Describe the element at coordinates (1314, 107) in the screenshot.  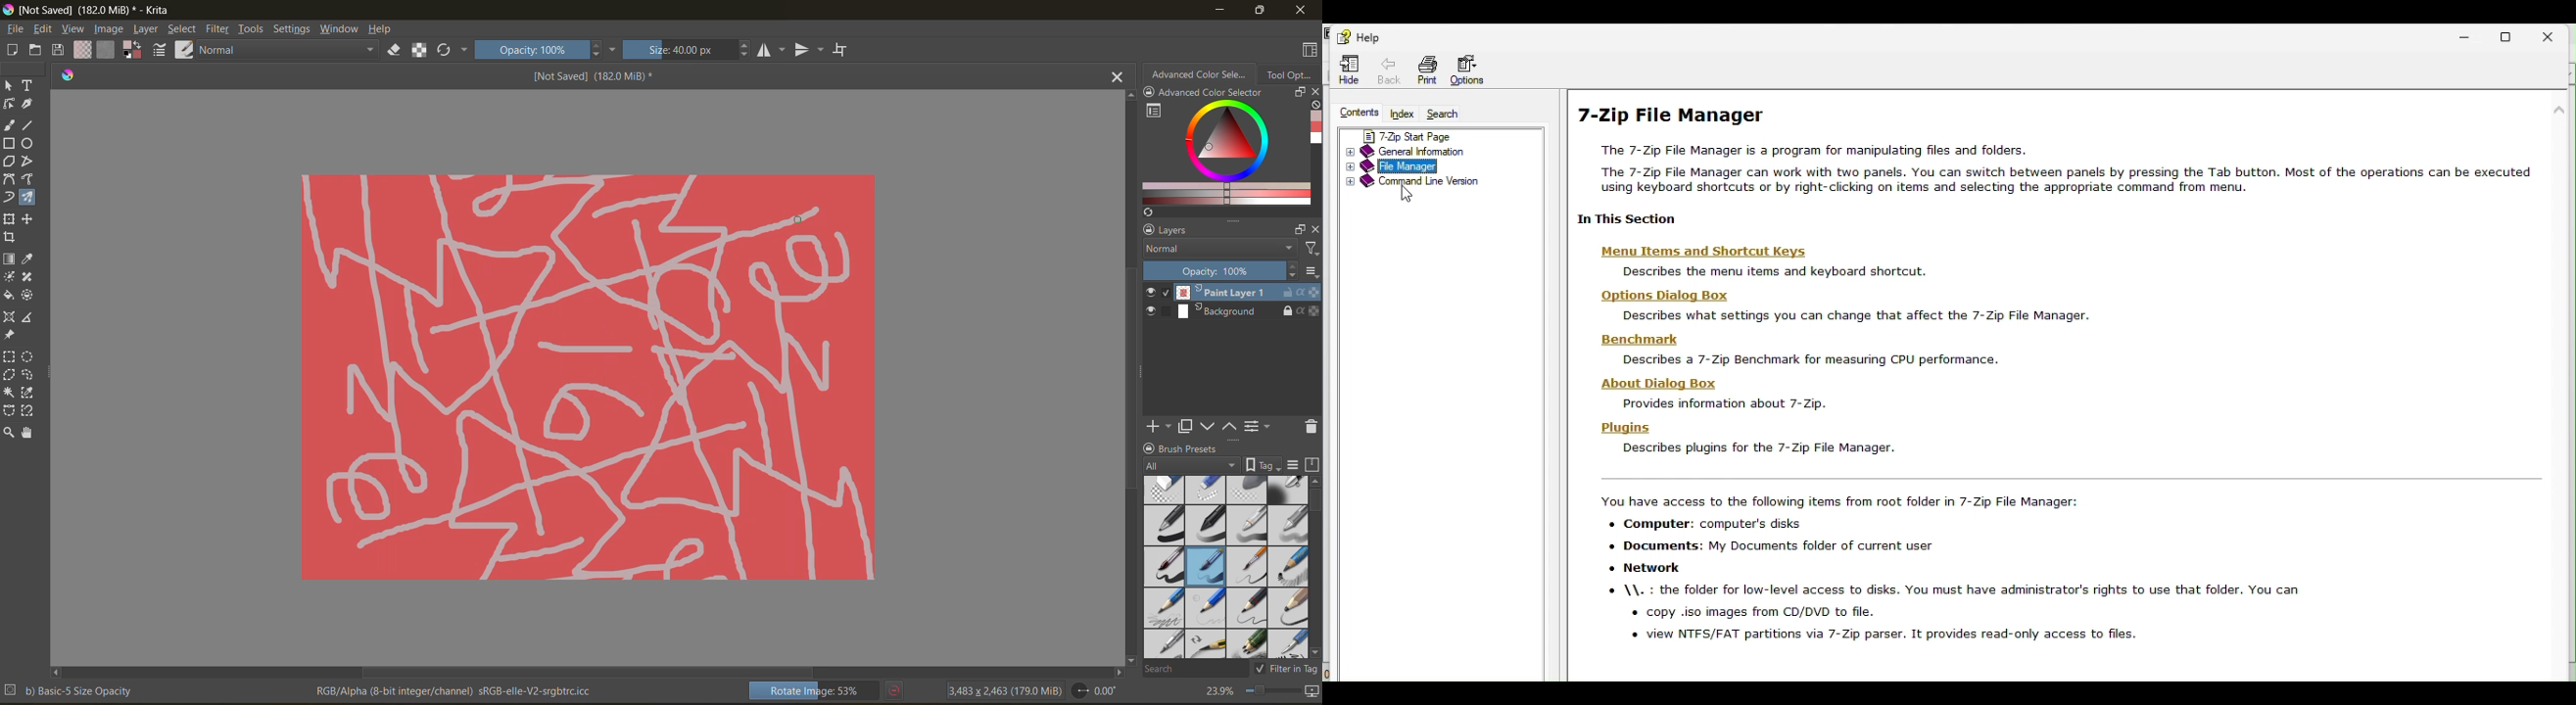
I see `clear all color history` at that location.